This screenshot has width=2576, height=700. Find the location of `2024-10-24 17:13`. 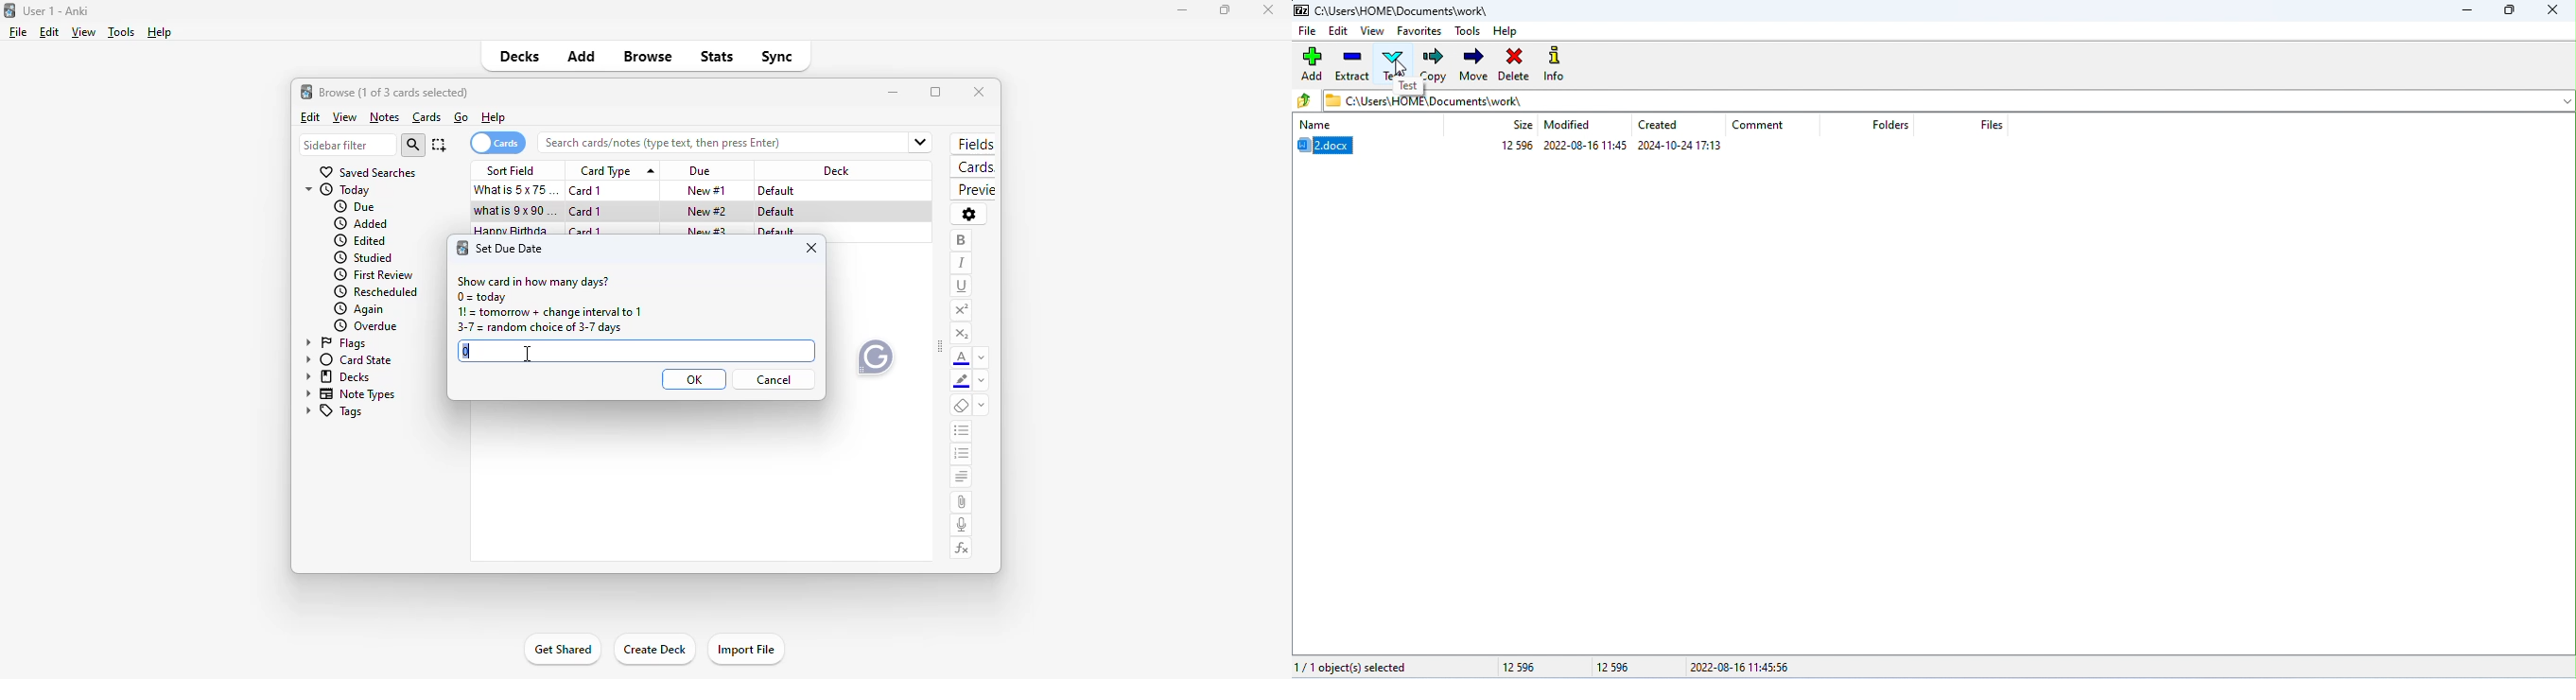

2024-10-24 17:13 is located at coordinates (1680, 146).